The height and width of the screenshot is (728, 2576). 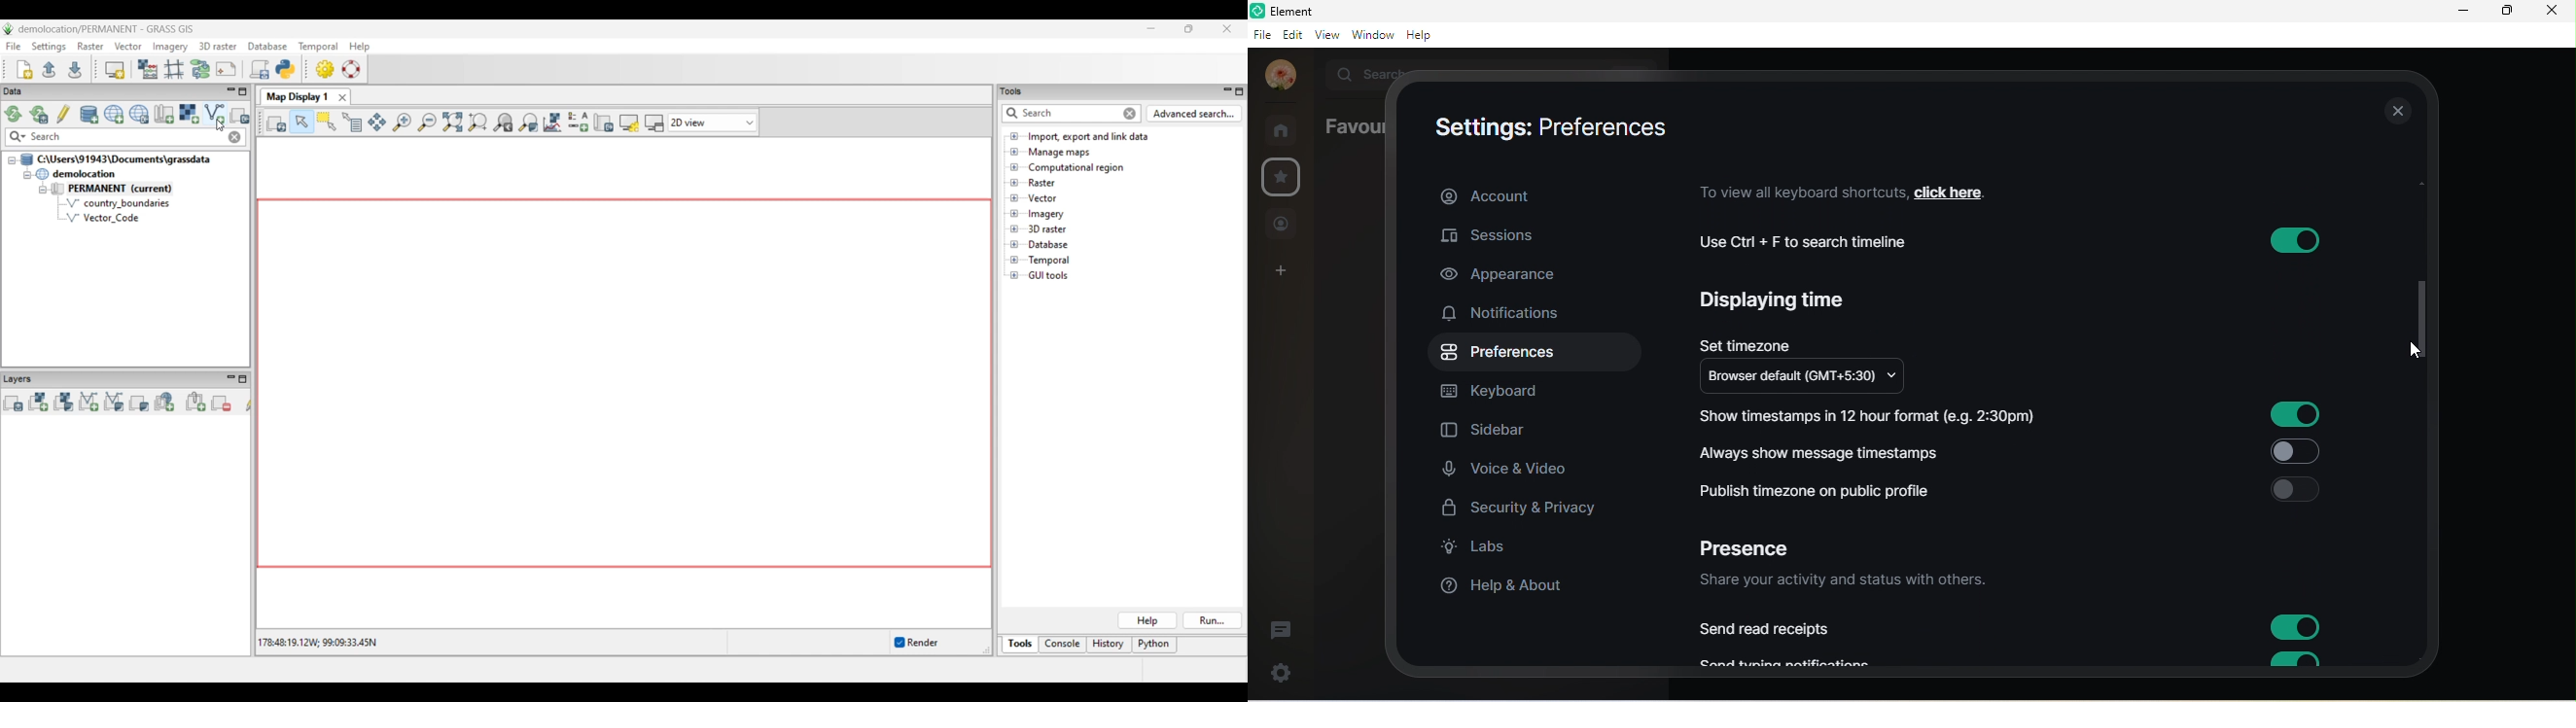 I want to click on quick settings, so click(x=1274, y=673).